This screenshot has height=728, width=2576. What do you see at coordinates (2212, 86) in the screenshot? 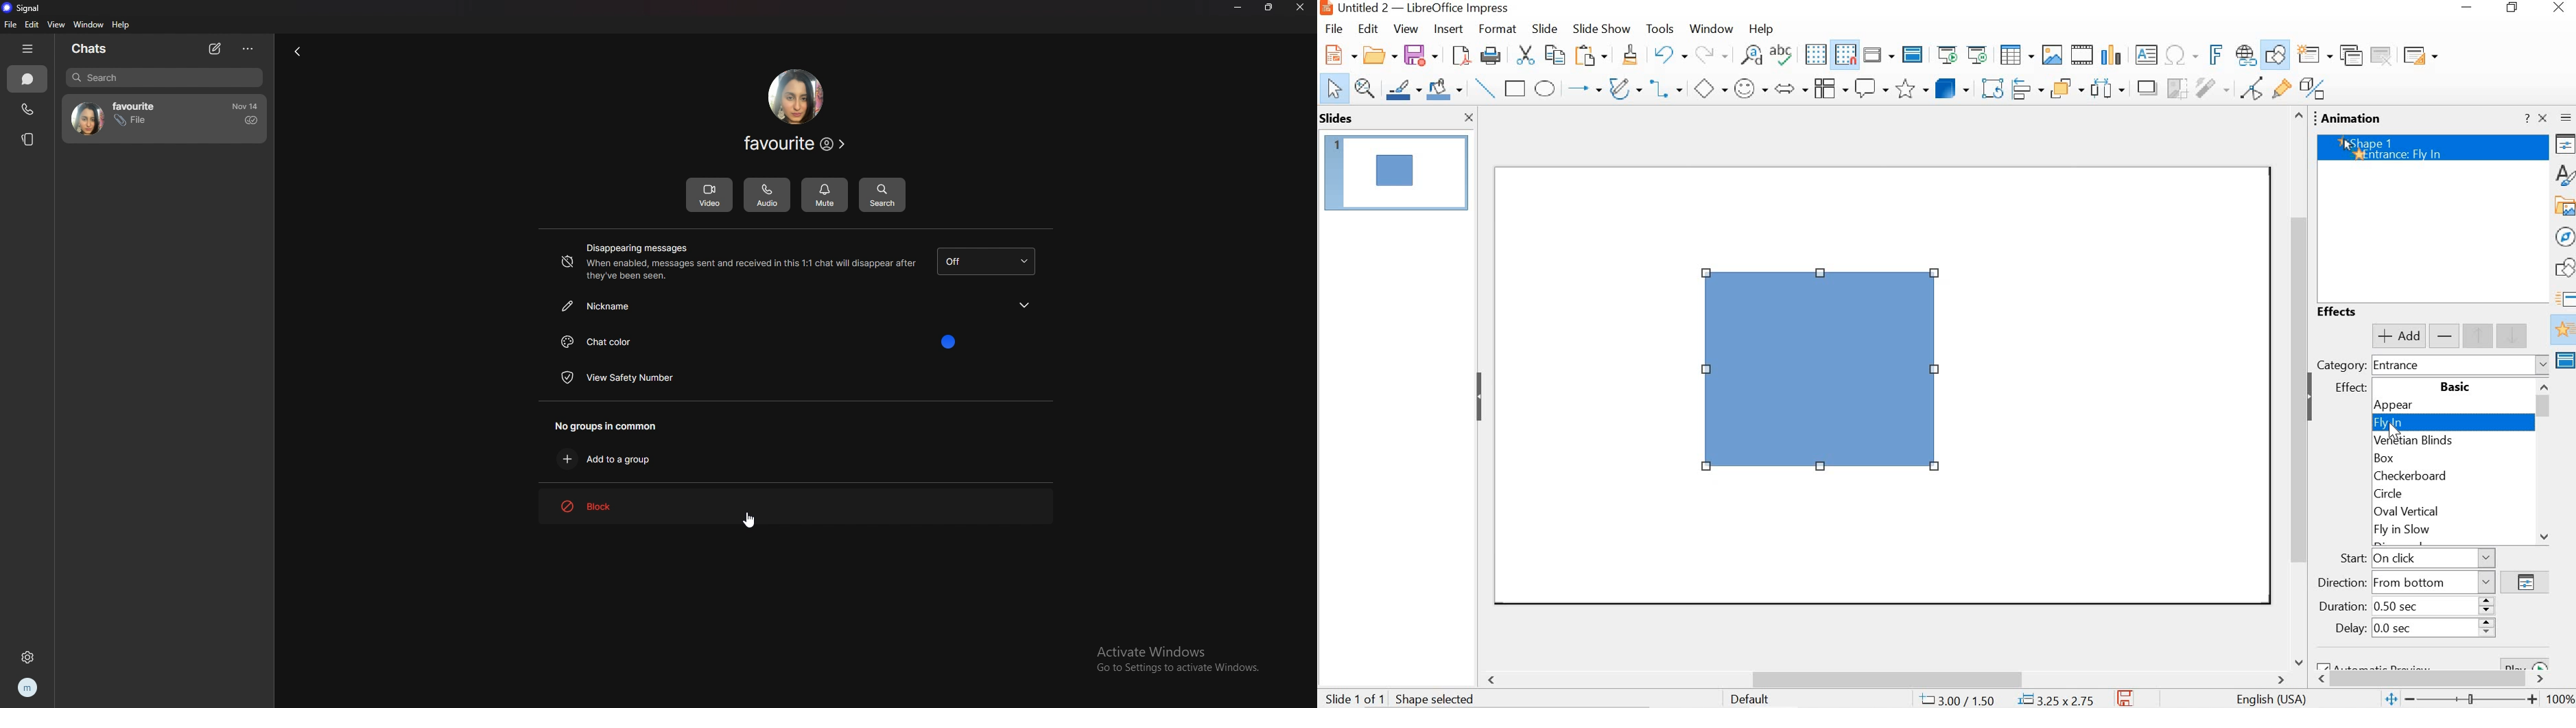
I see `filter` at bounding box center [2212, 86].